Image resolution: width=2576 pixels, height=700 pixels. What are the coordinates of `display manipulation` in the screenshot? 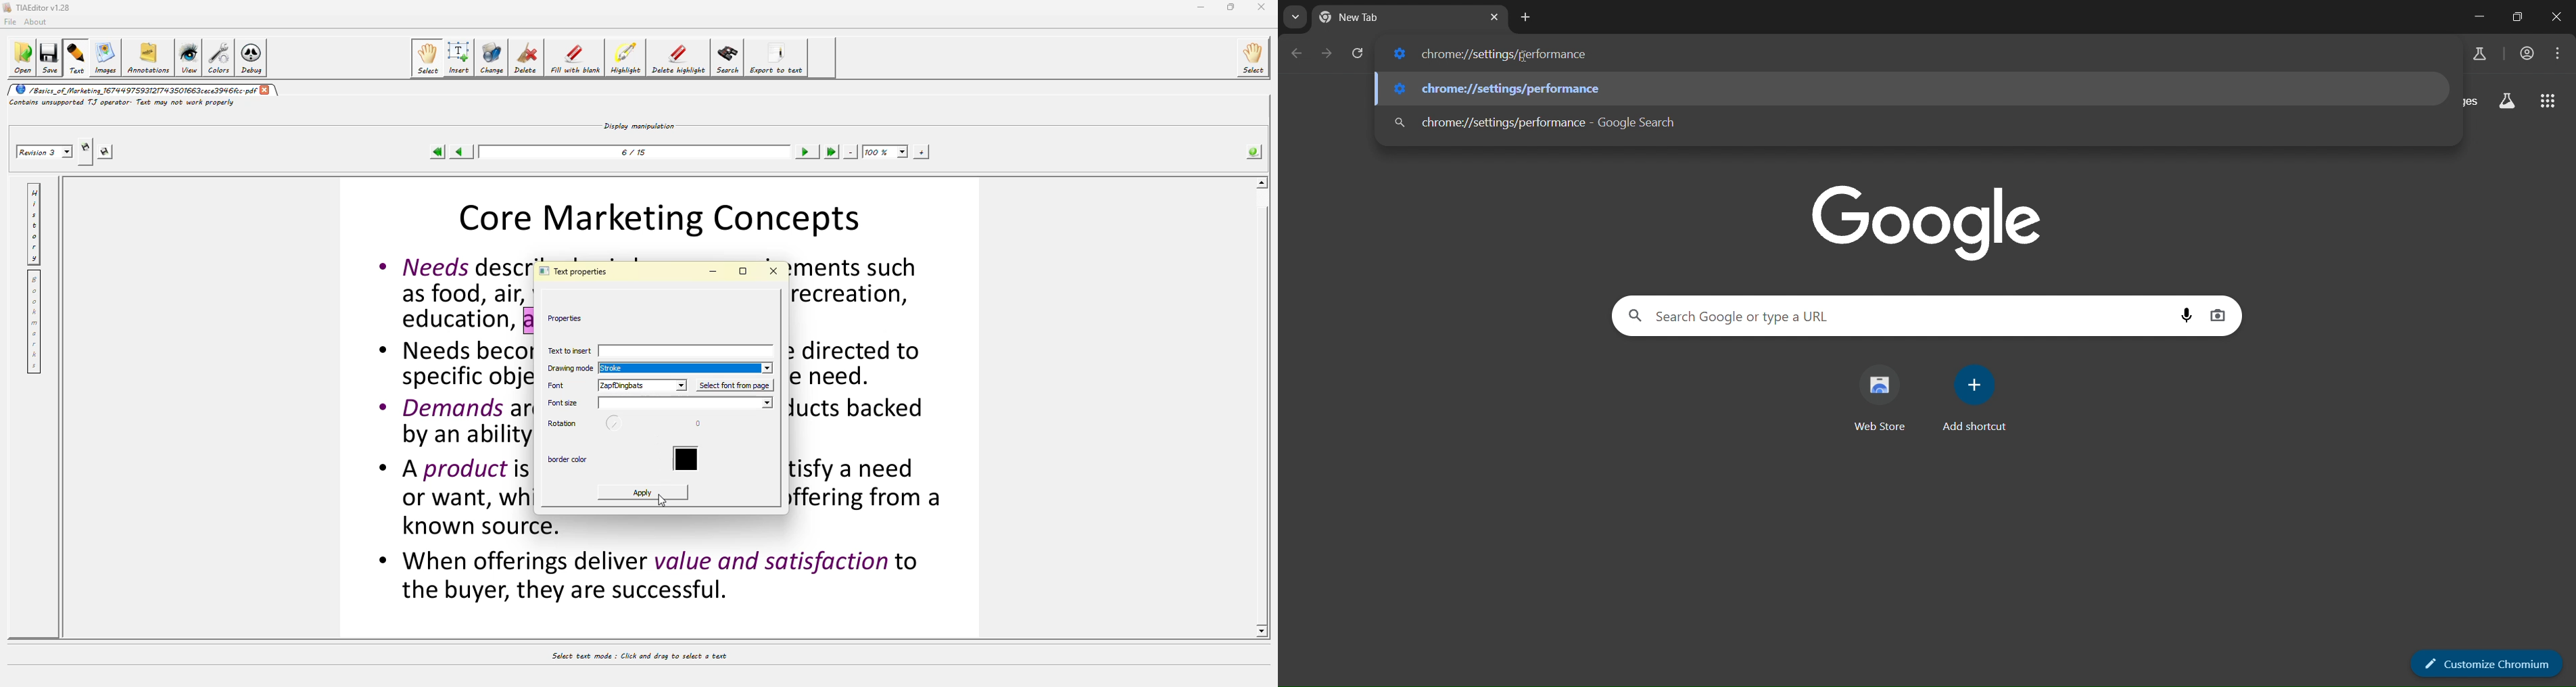 It's located at (640, 124).